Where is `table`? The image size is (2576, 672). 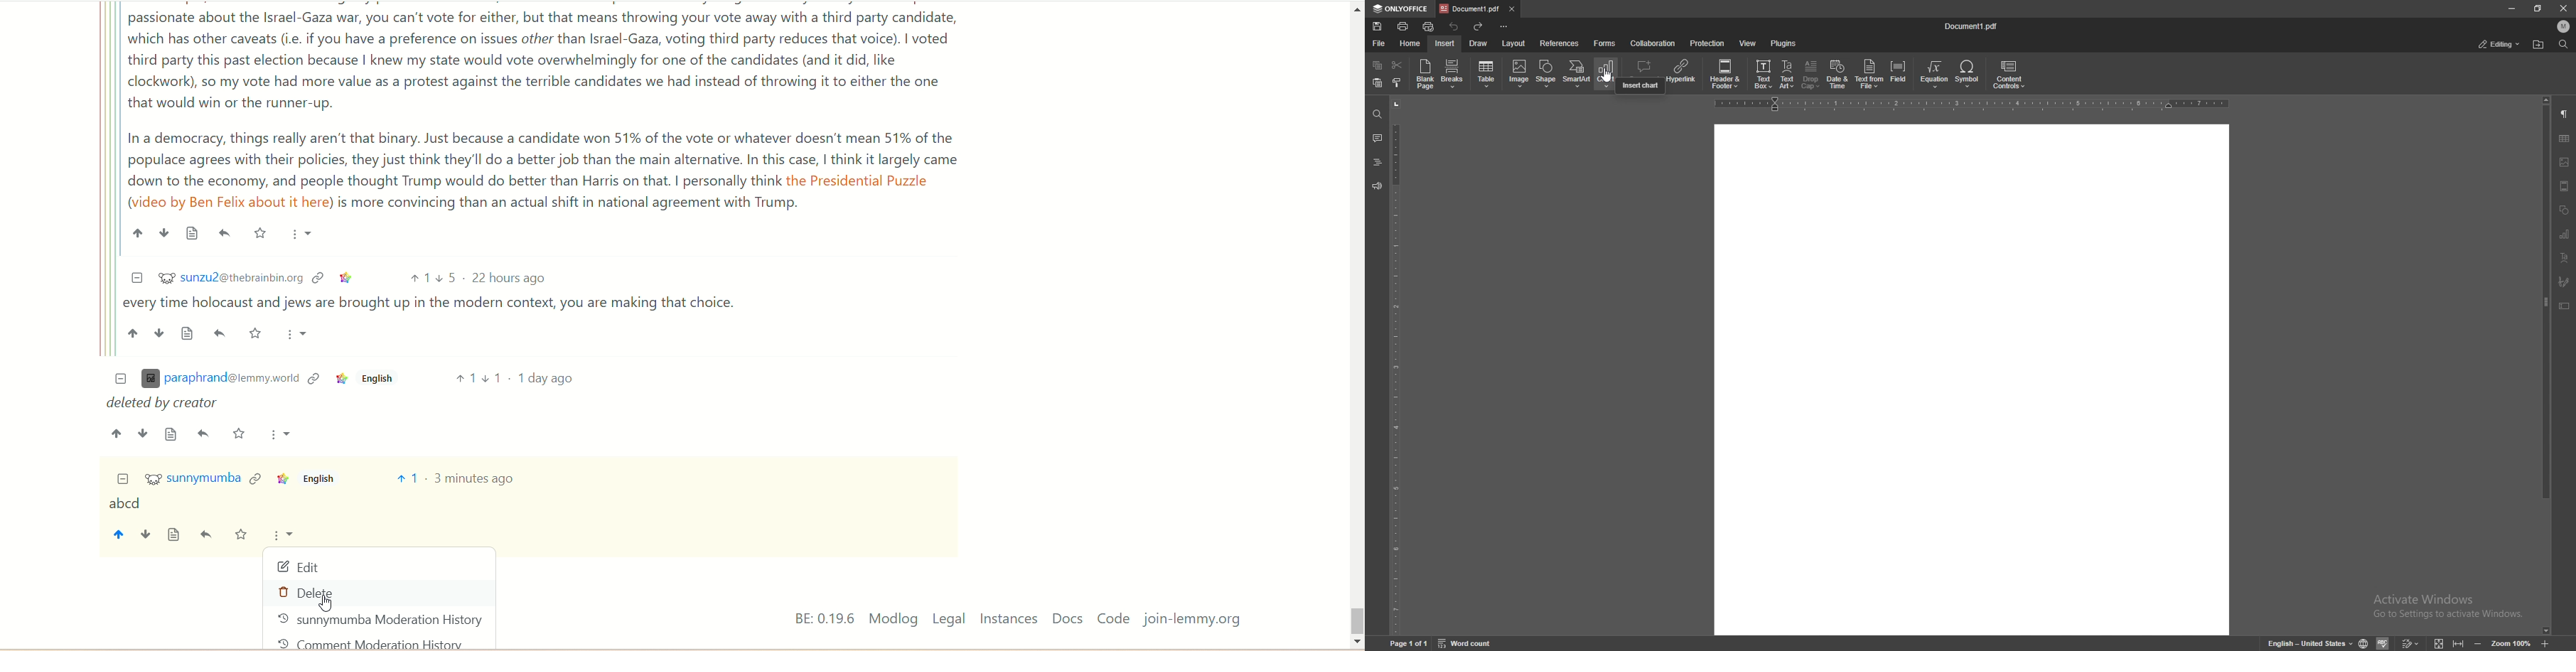 table is located at coordinates (1486, 74).